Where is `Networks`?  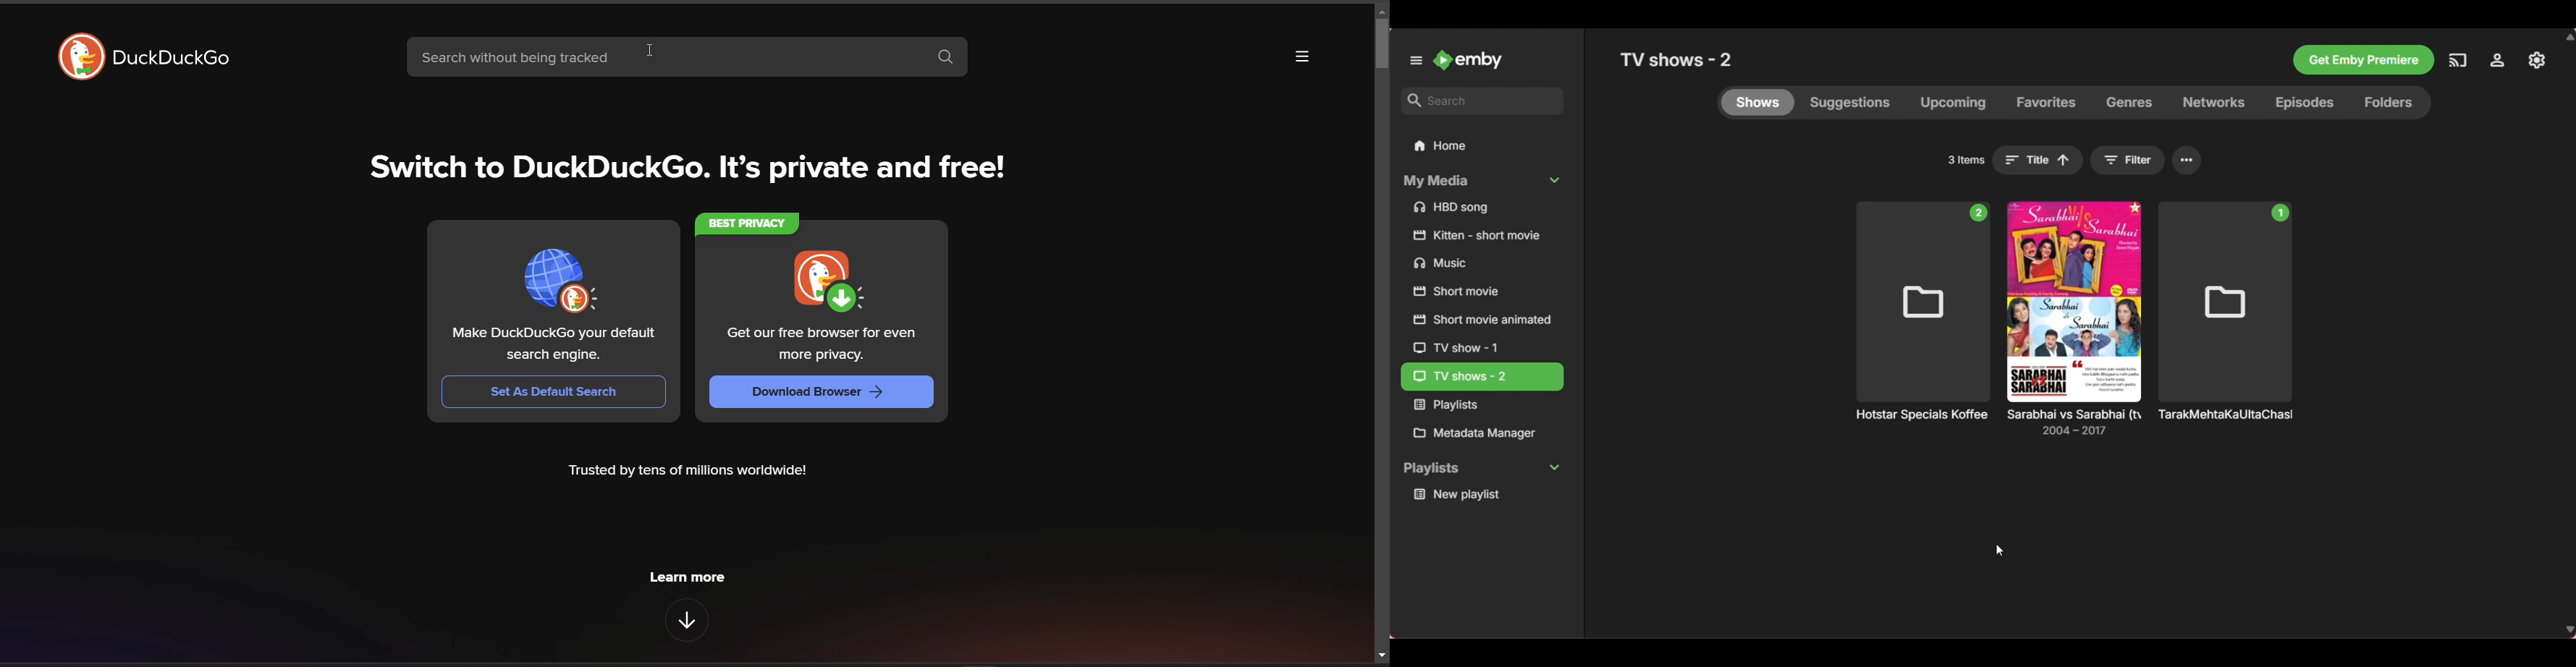 Networks is located at coordinates (2213, 103).